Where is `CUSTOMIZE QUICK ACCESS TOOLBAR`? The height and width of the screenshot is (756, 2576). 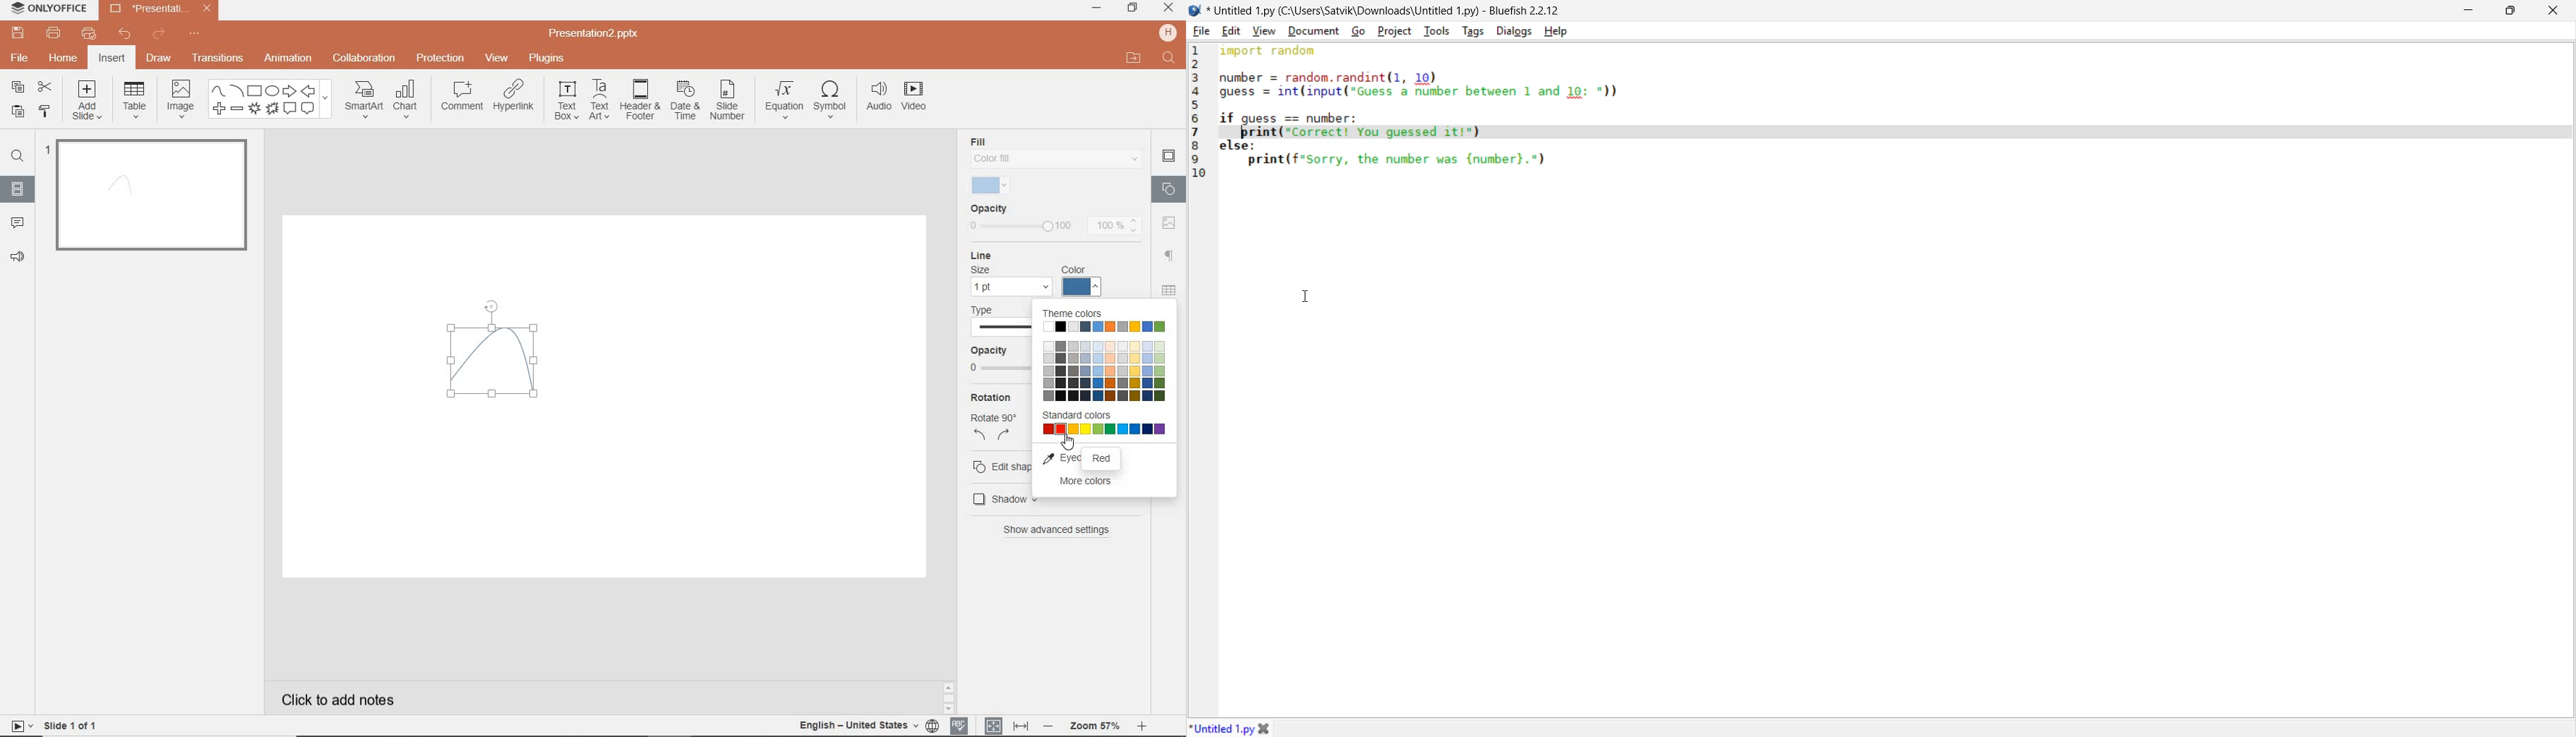
CUSTOMIZE QUICK ACCESS TOOLBAR is located at coordinates (194, 36).